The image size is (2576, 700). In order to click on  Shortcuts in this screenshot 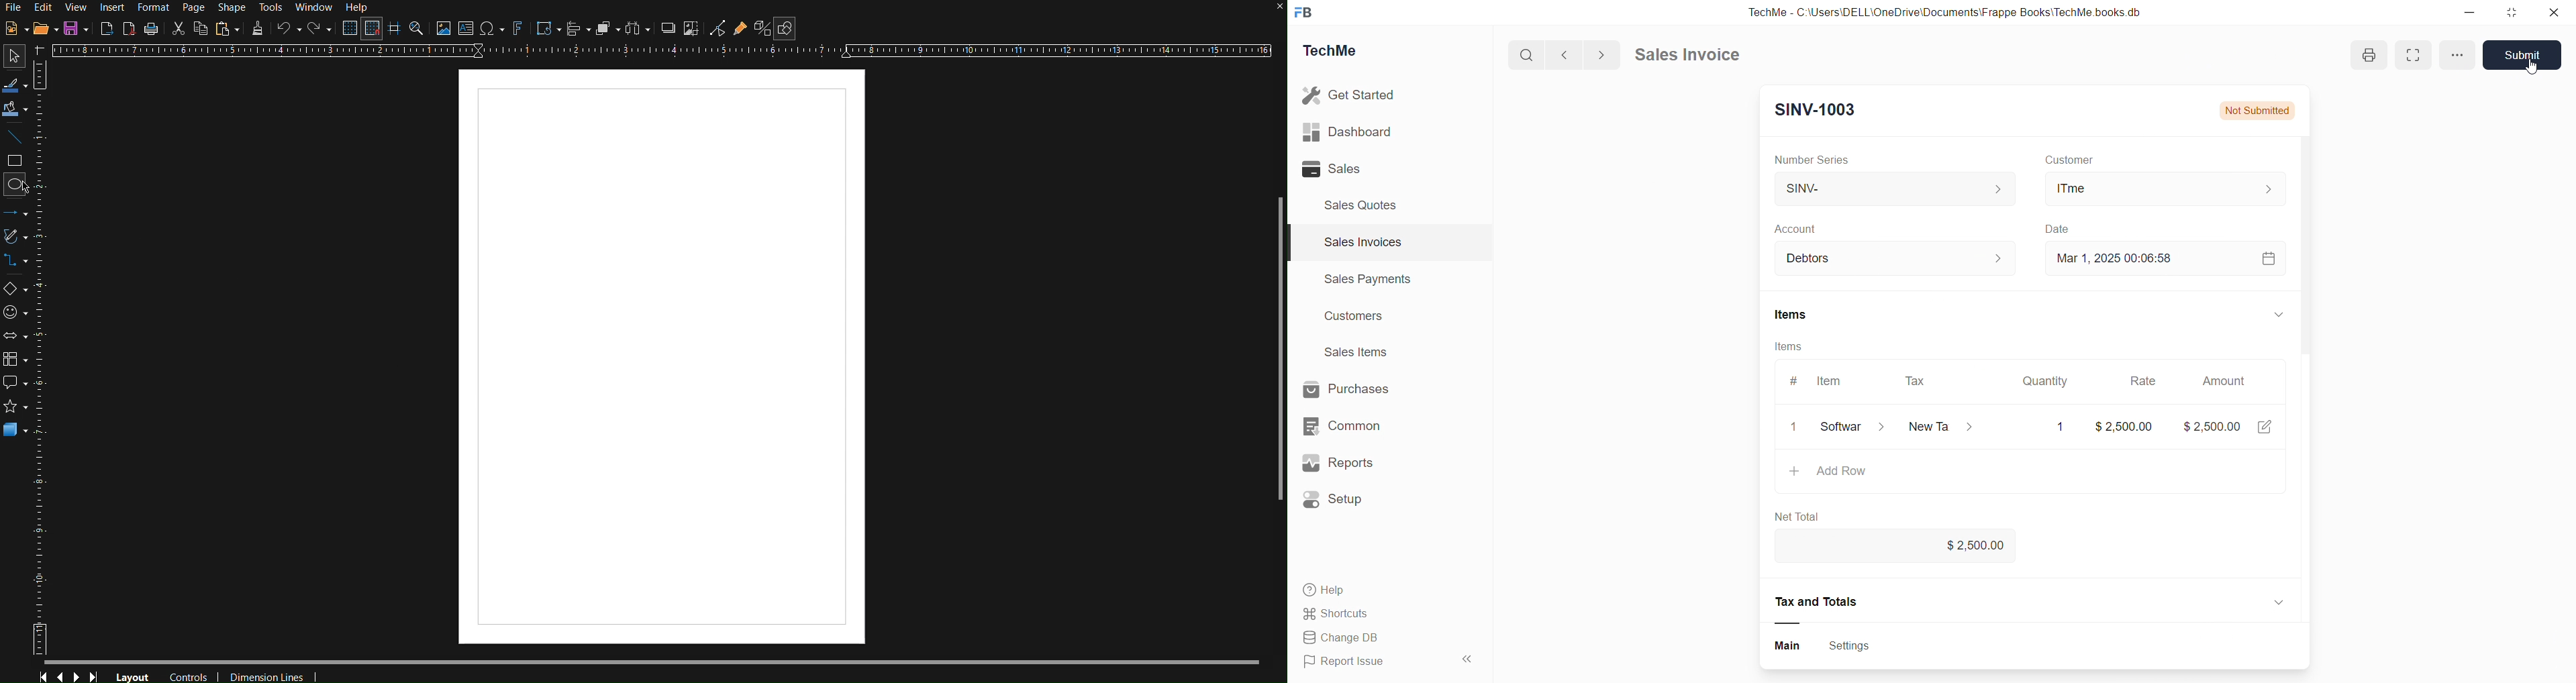, I will do `click(1341, 615)`.